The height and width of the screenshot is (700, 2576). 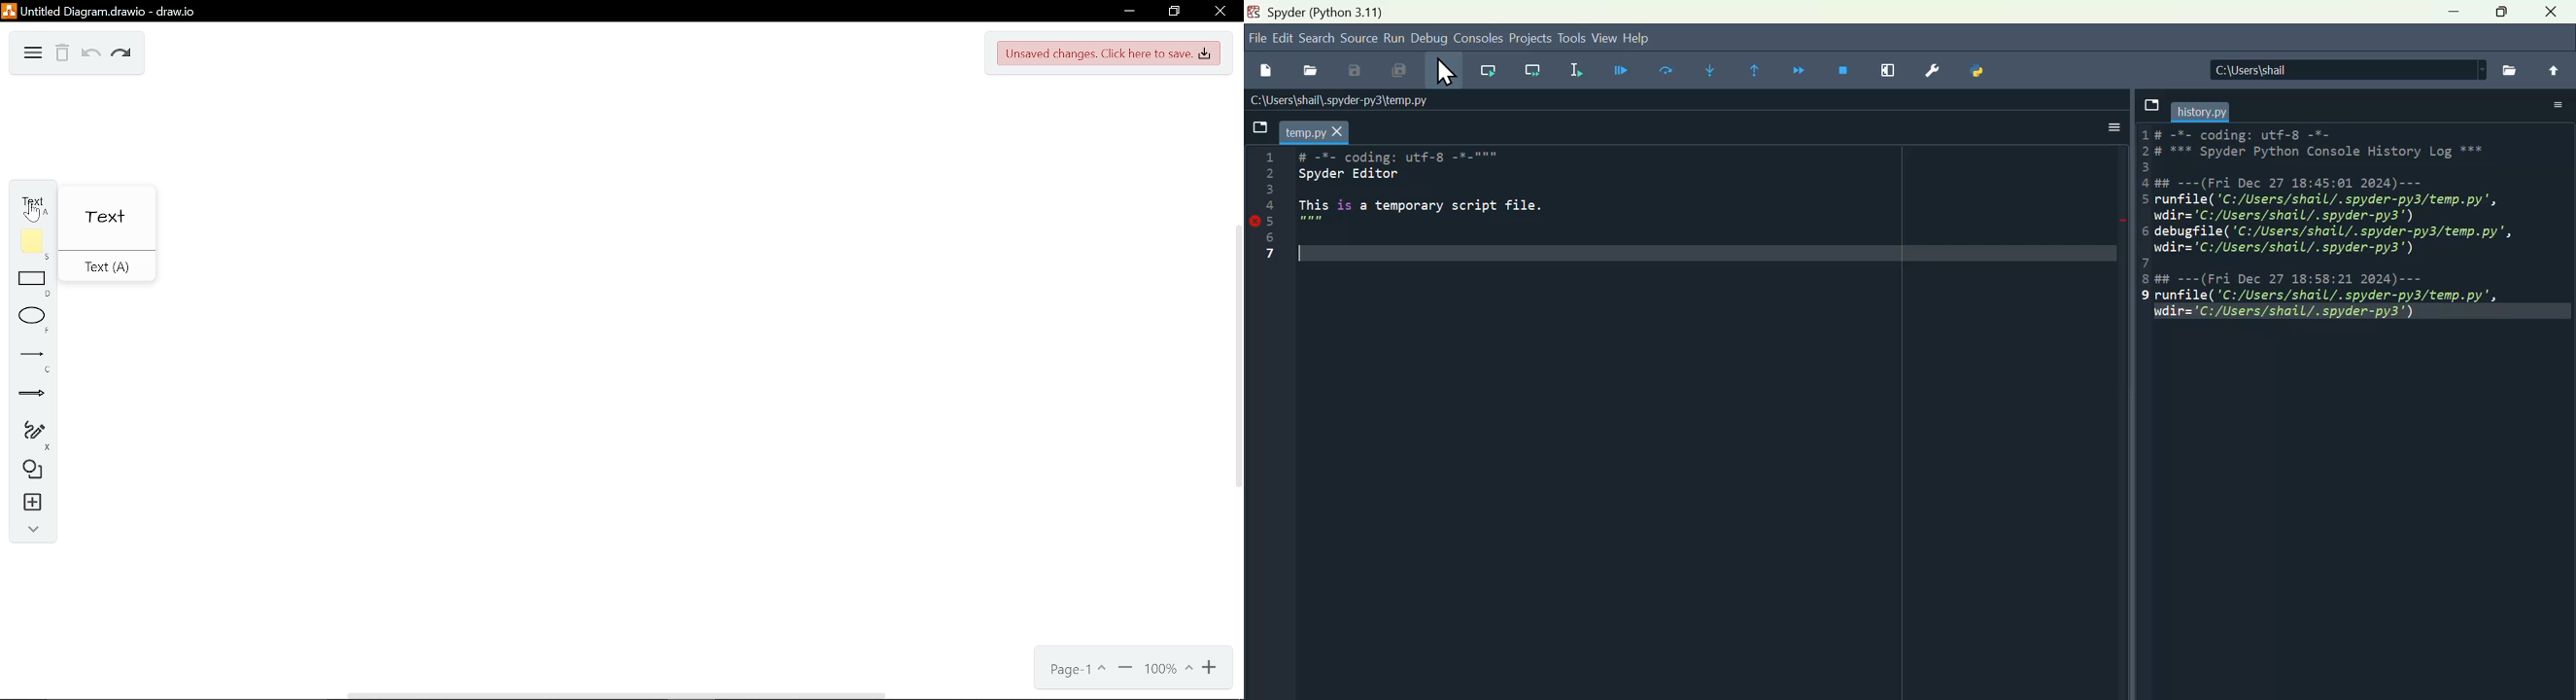 What do you see at coordinates (2511, 69) in the screenshot?
I see `file` at bounding box center [2511, 69].